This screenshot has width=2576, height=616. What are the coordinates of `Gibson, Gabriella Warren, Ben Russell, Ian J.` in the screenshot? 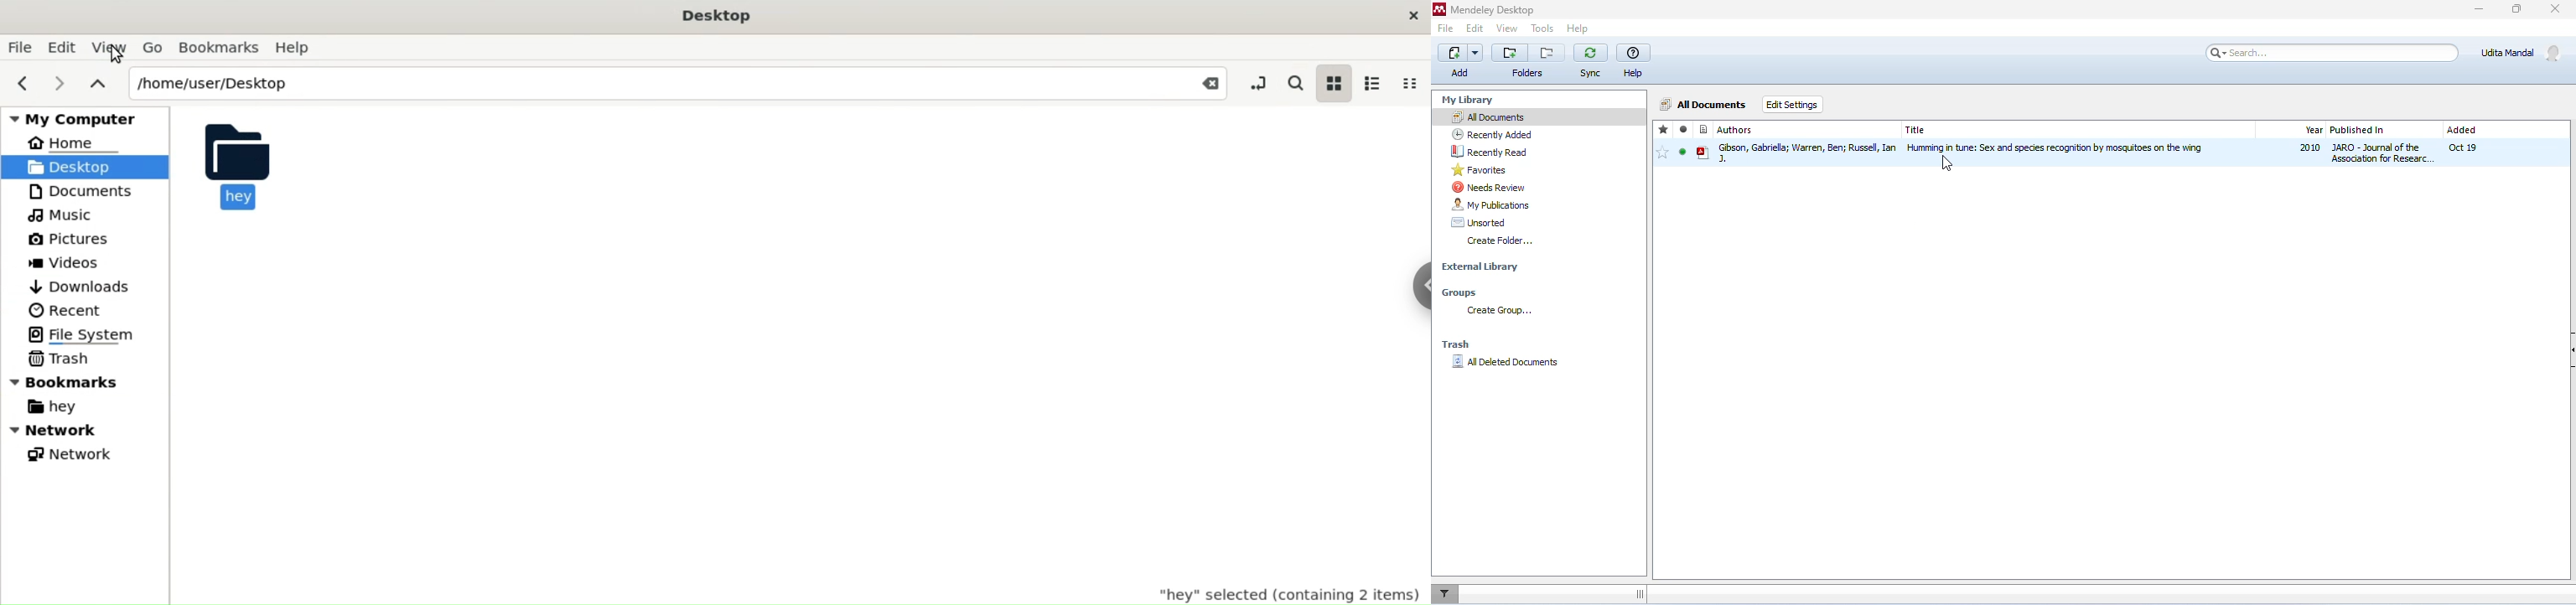 It's located at (1800, 153).